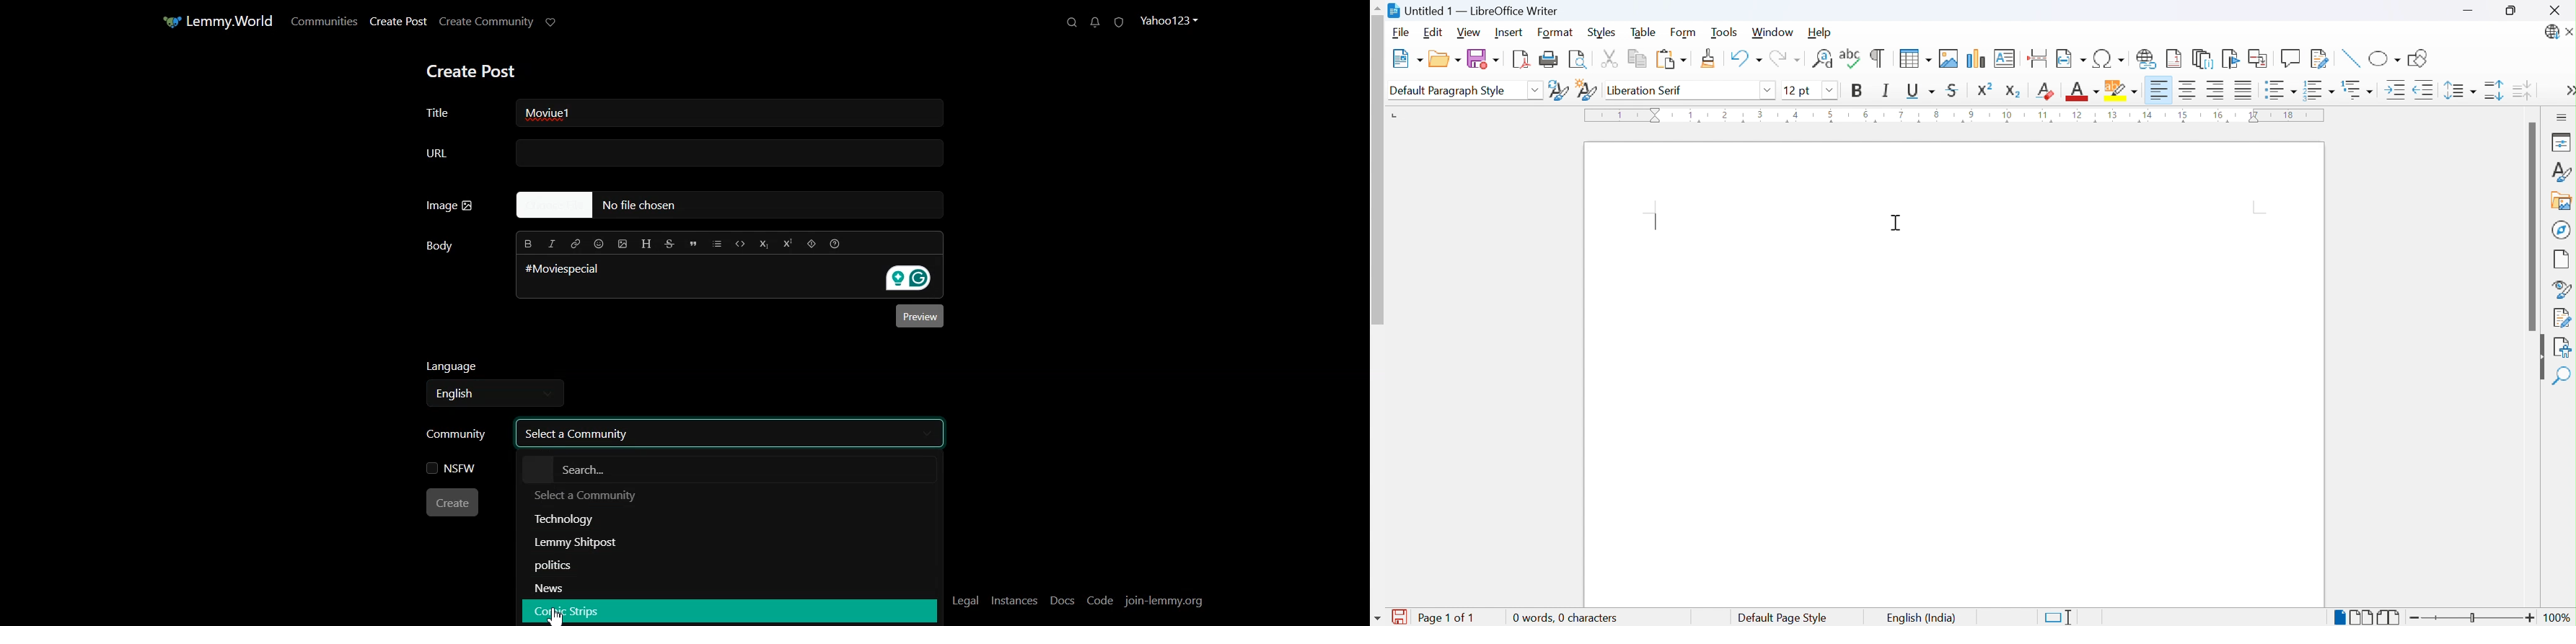 The image size is (2576, 644). I want to click on Help, so click(1822, 33).